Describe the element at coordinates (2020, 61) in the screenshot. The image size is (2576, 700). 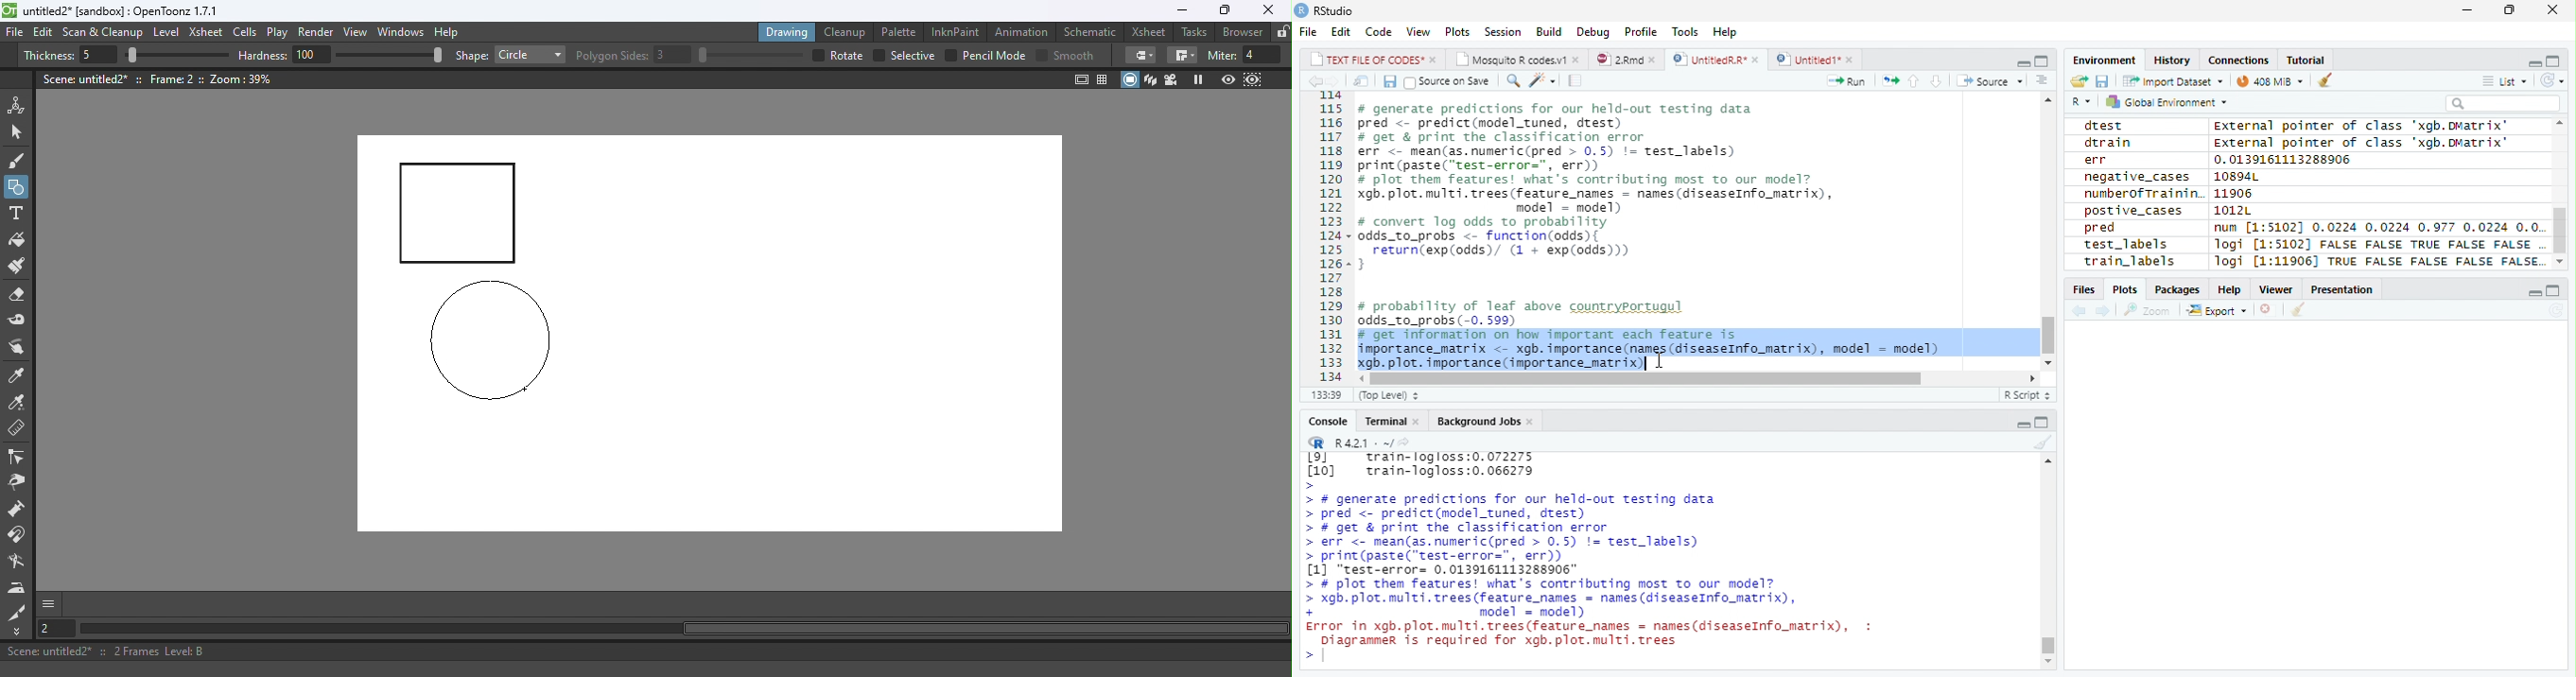
I see `Minimize` at that location.